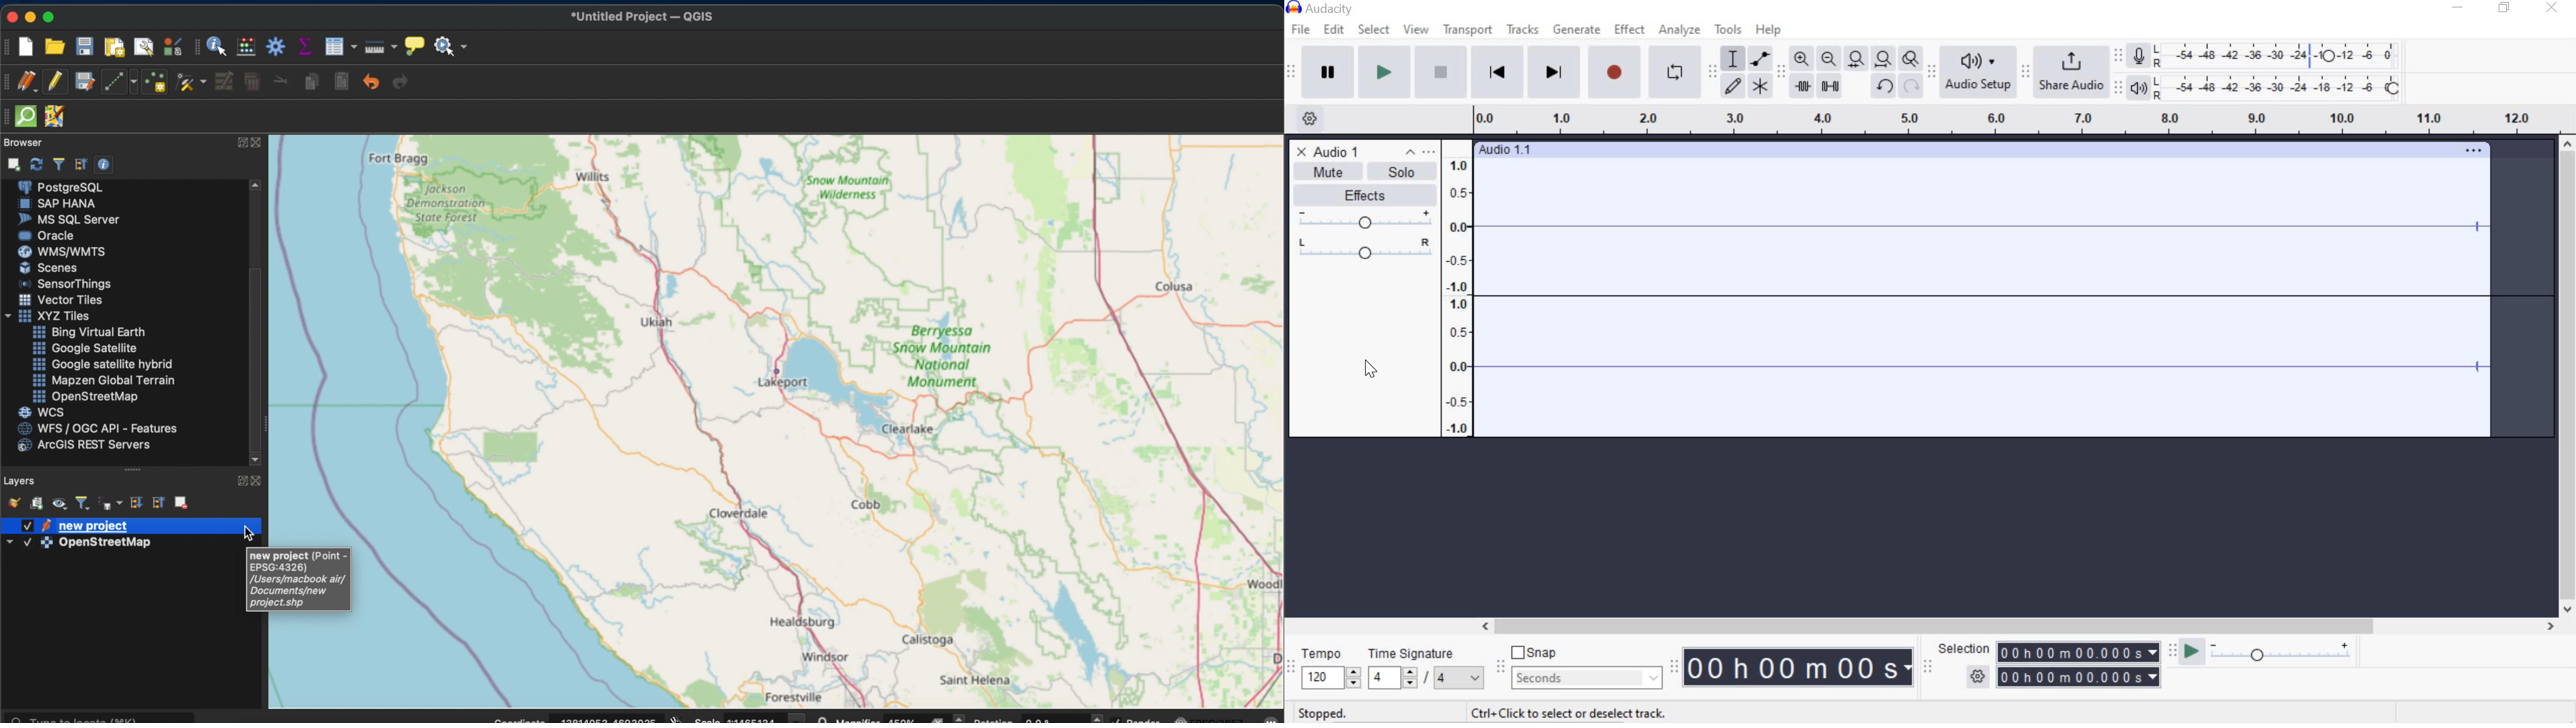  I want to click on Pause, so click(1329, 72).